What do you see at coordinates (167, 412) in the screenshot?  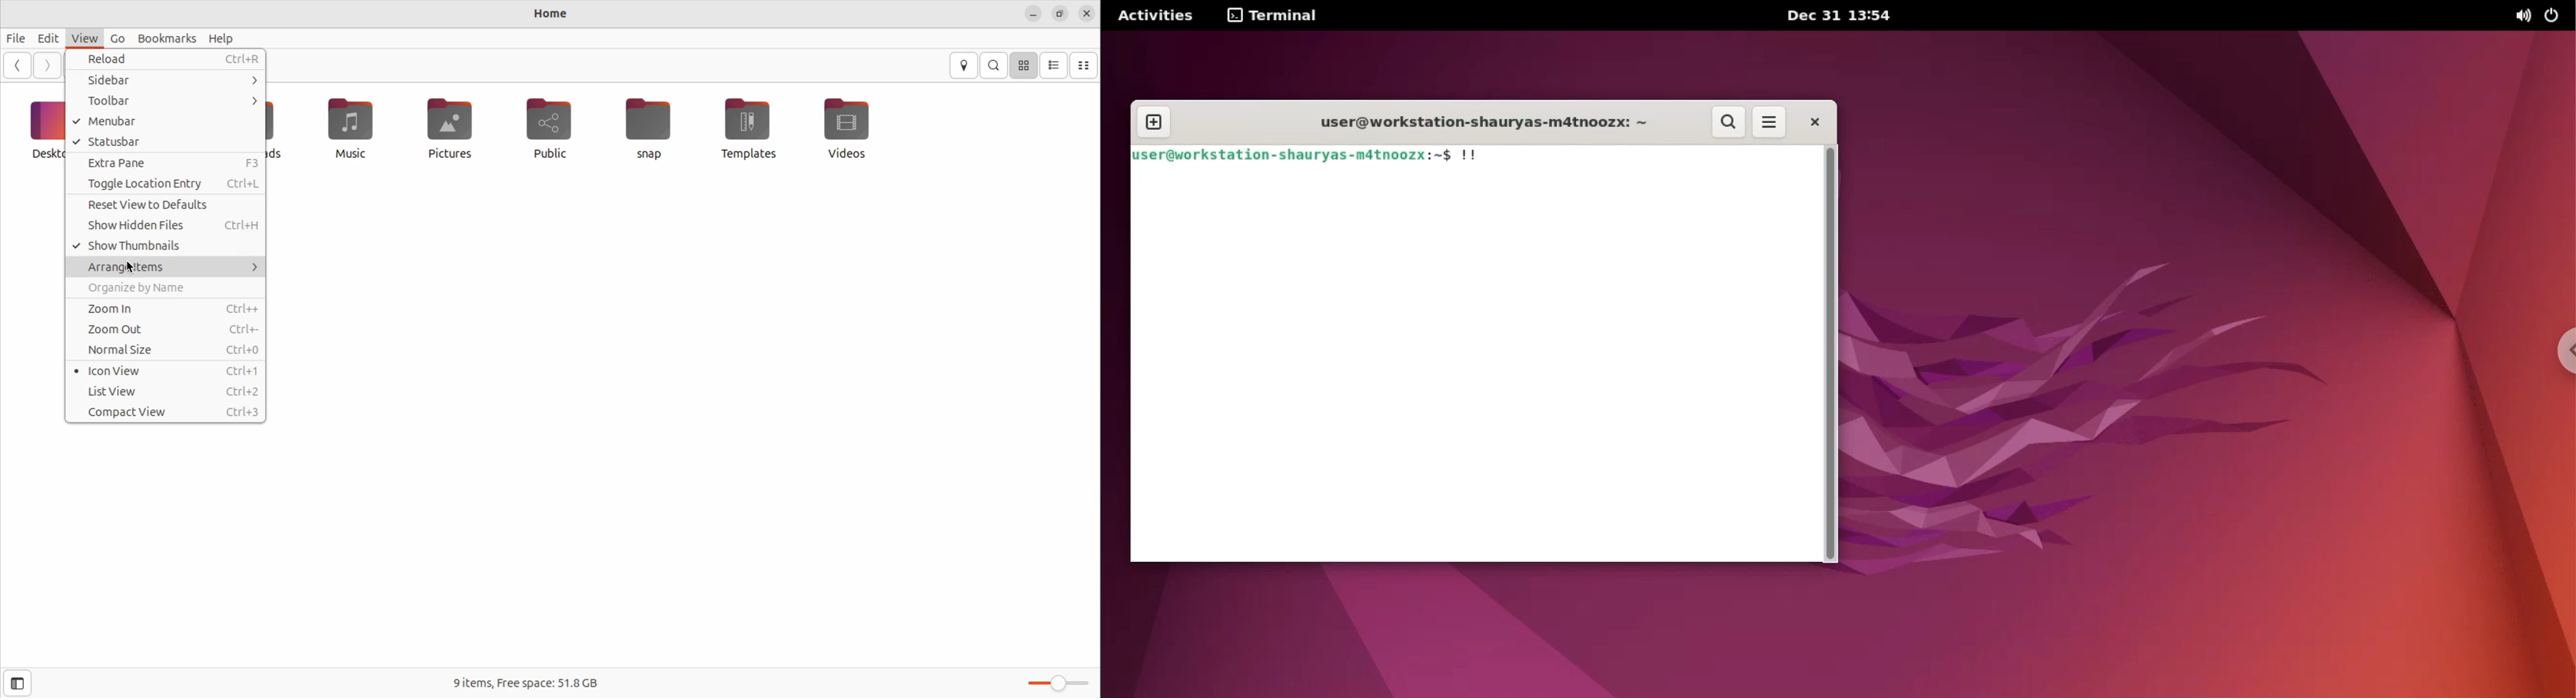 I see `compact view` at bounding box center [167, 412].